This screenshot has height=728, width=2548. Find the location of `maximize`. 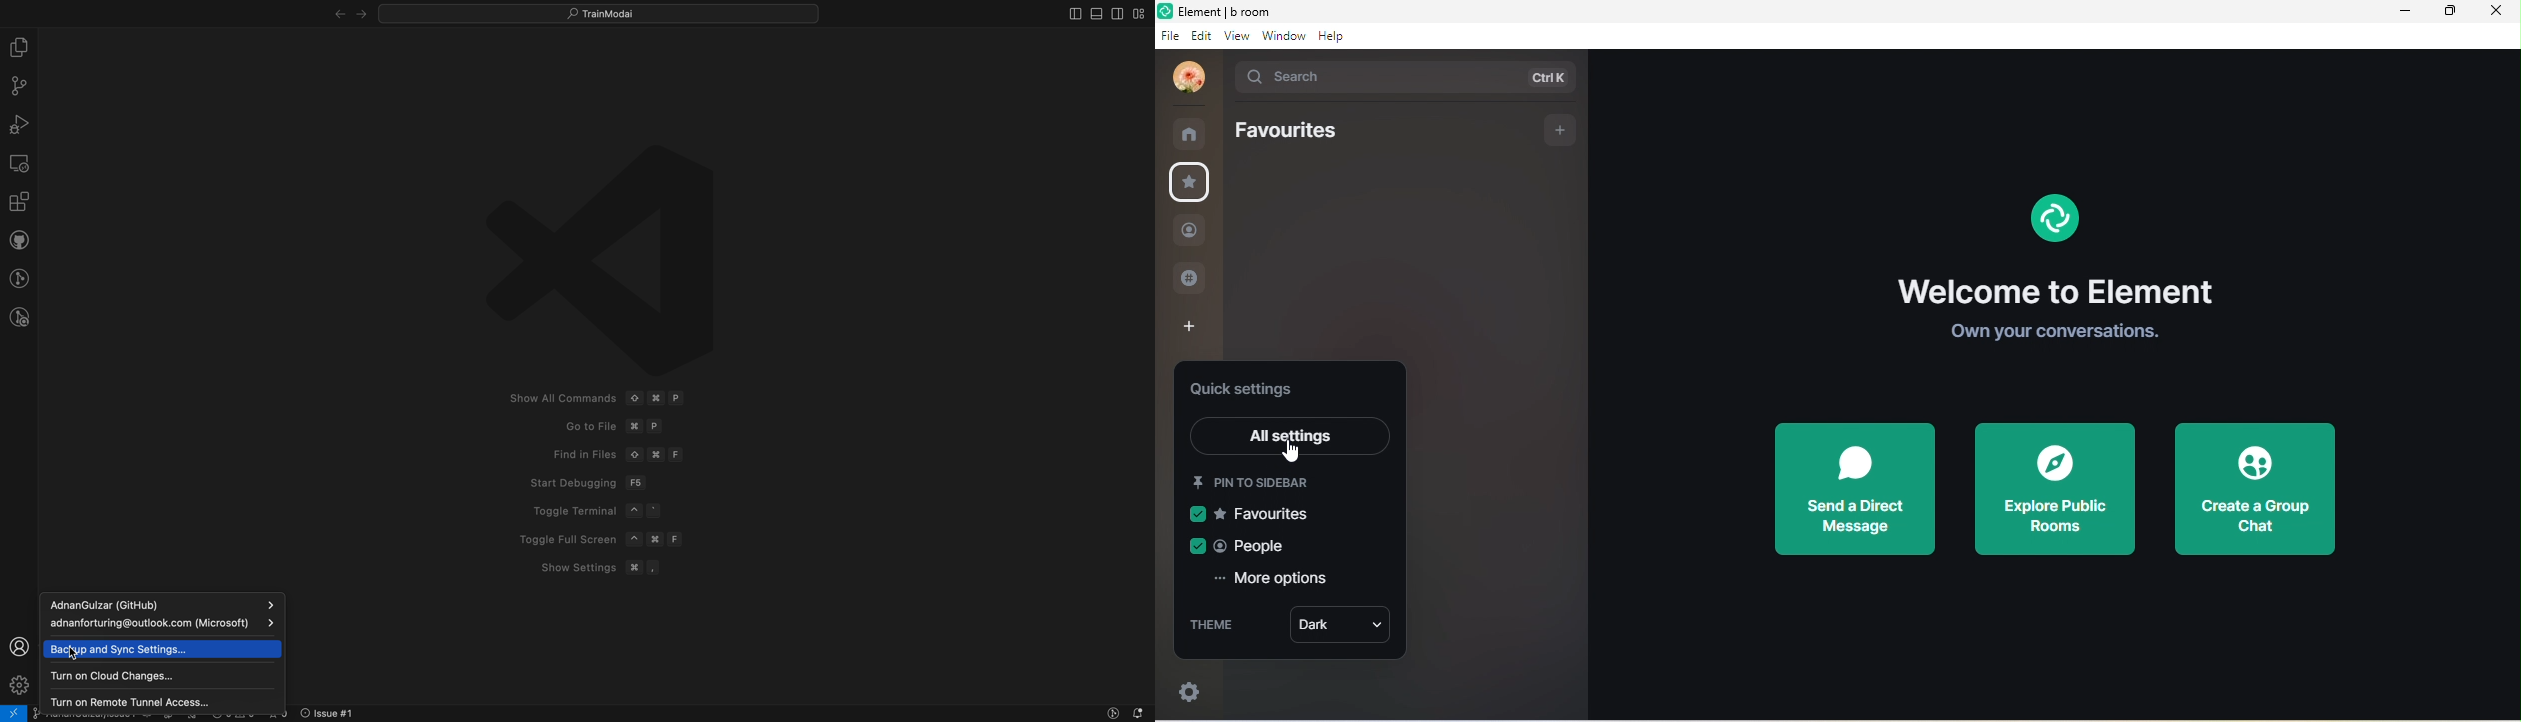

maximize is located at coordinates (2447, 12).